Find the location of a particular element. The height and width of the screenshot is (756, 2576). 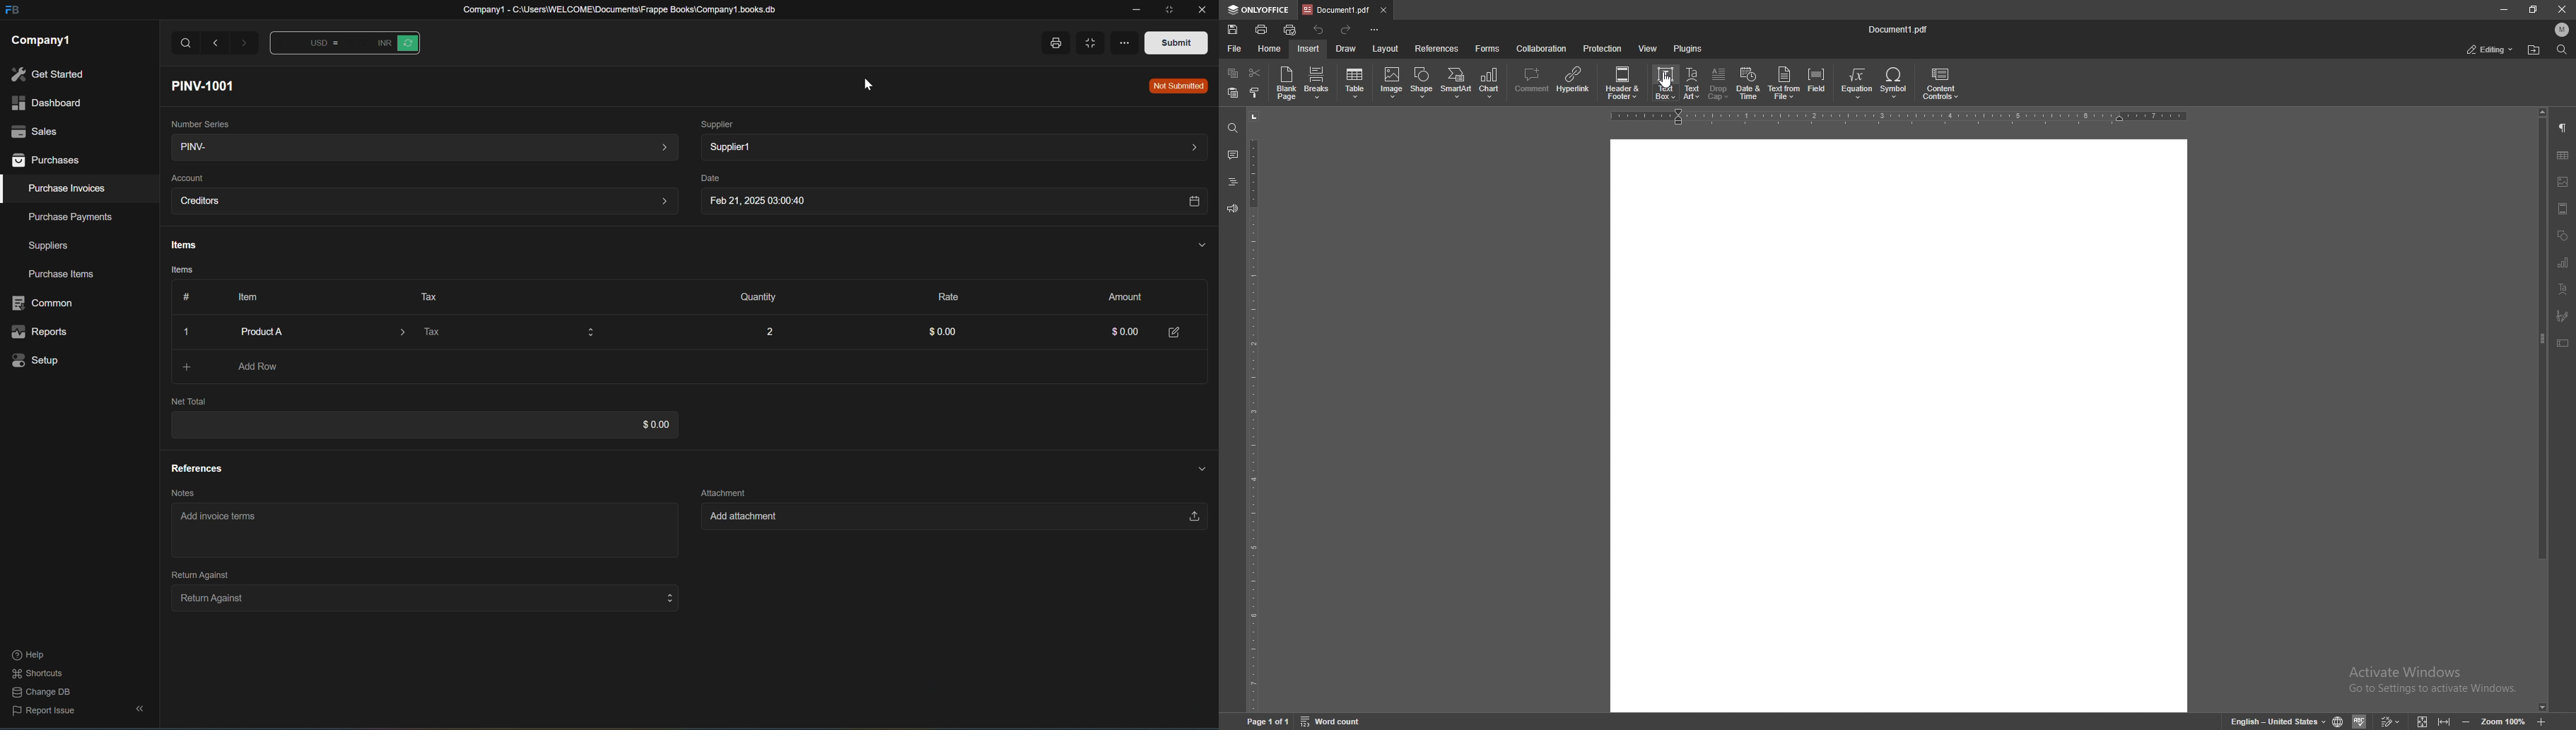

PINV- is located at coordinates (421, 148).